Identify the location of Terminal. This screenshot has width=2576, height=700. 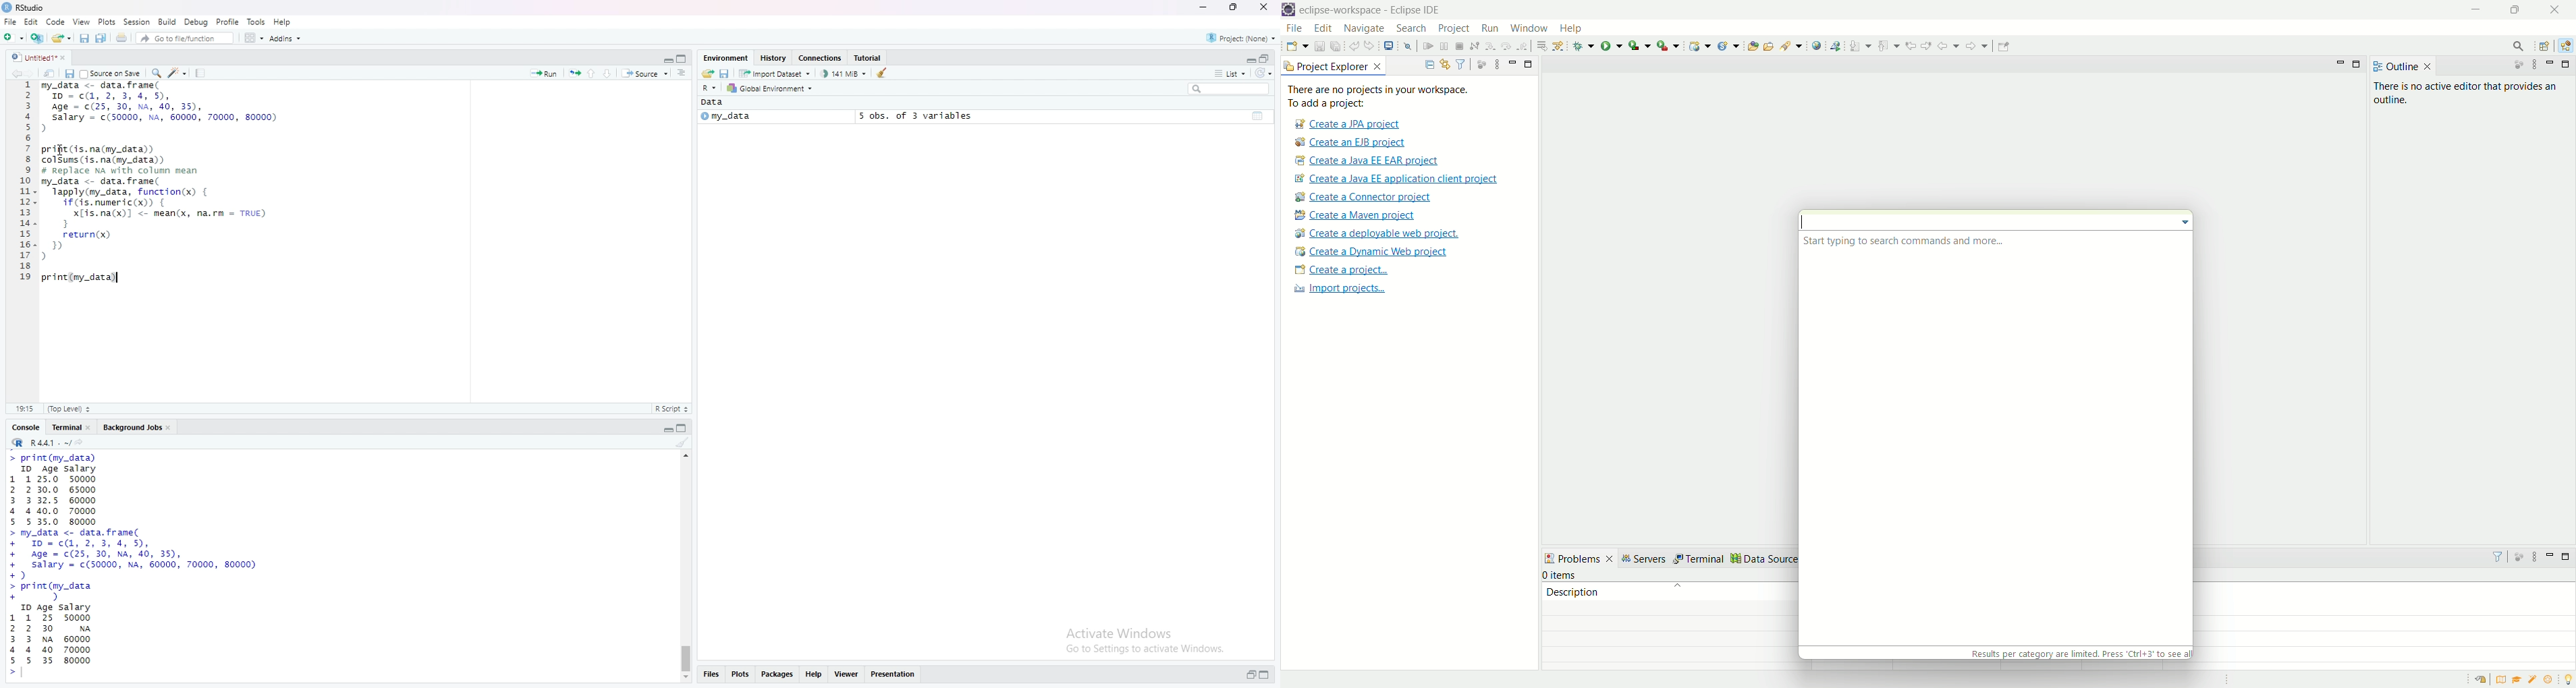
(73, 427).